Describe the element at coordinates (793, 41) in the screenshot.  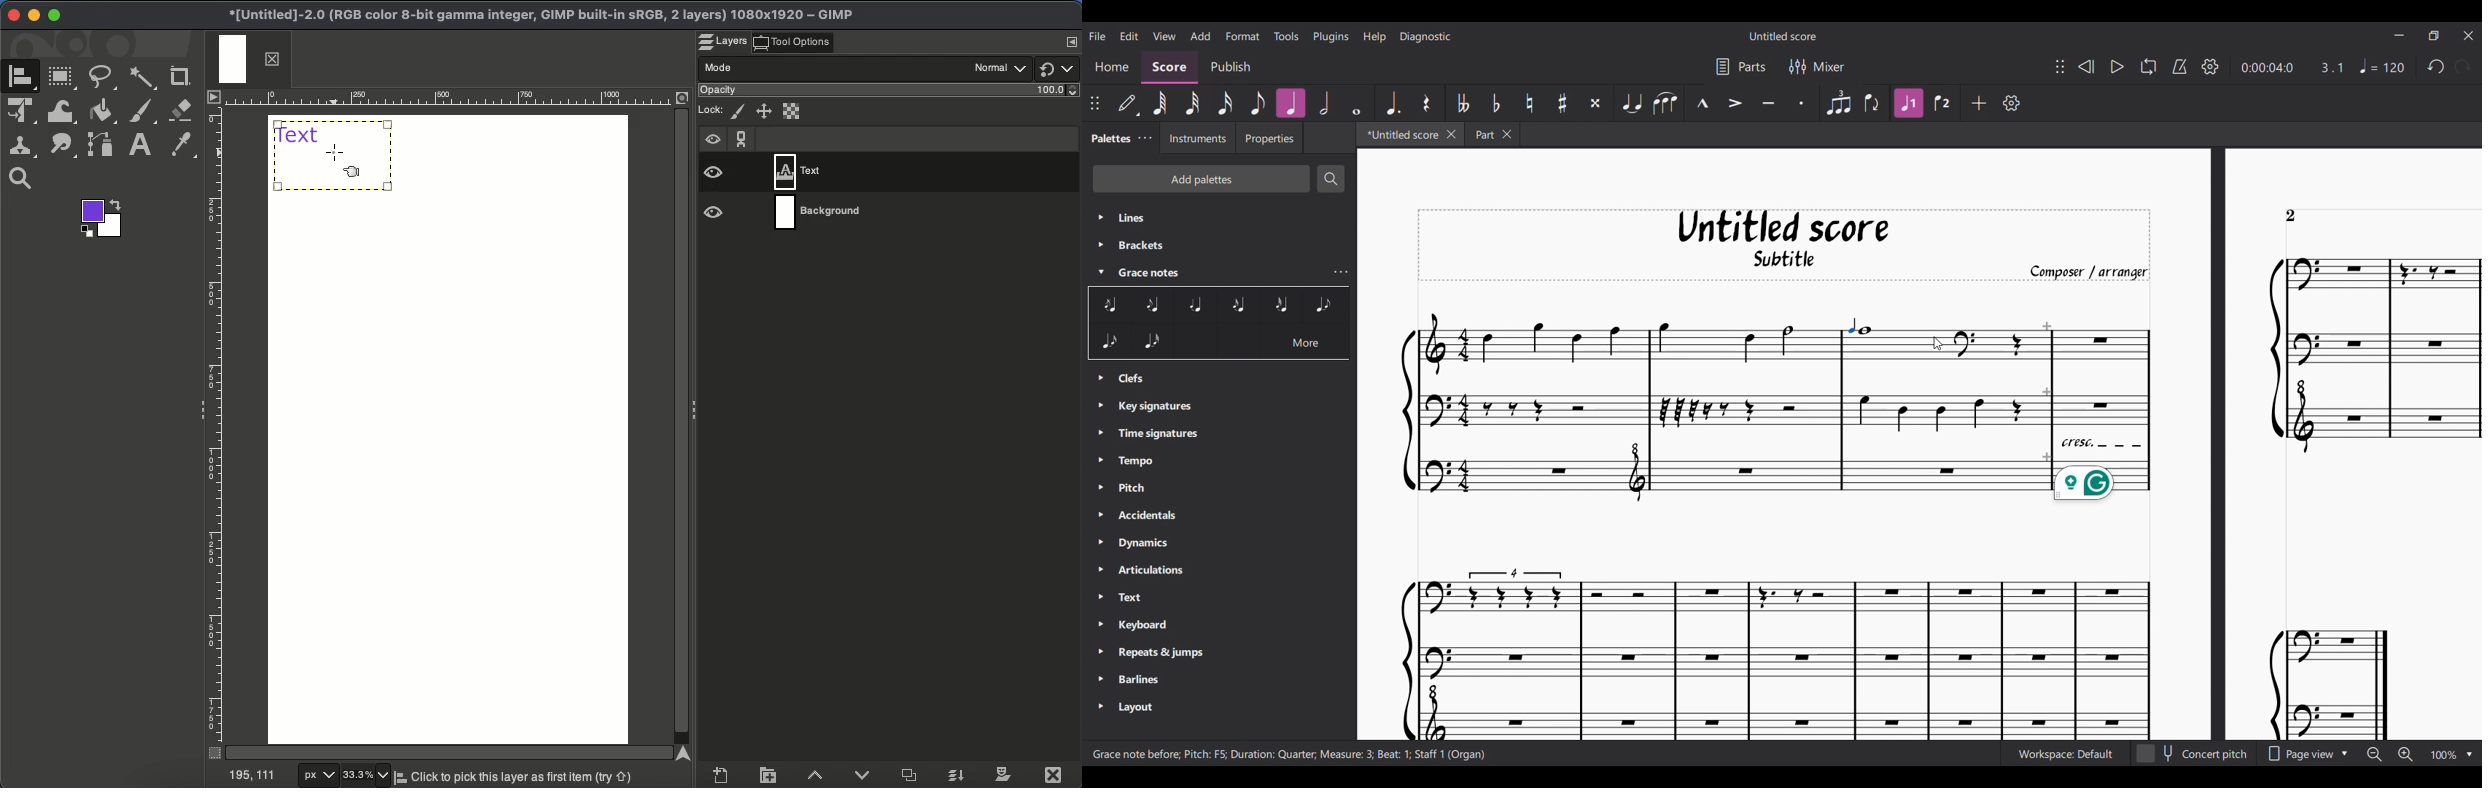
I see `Tool options` at that location.